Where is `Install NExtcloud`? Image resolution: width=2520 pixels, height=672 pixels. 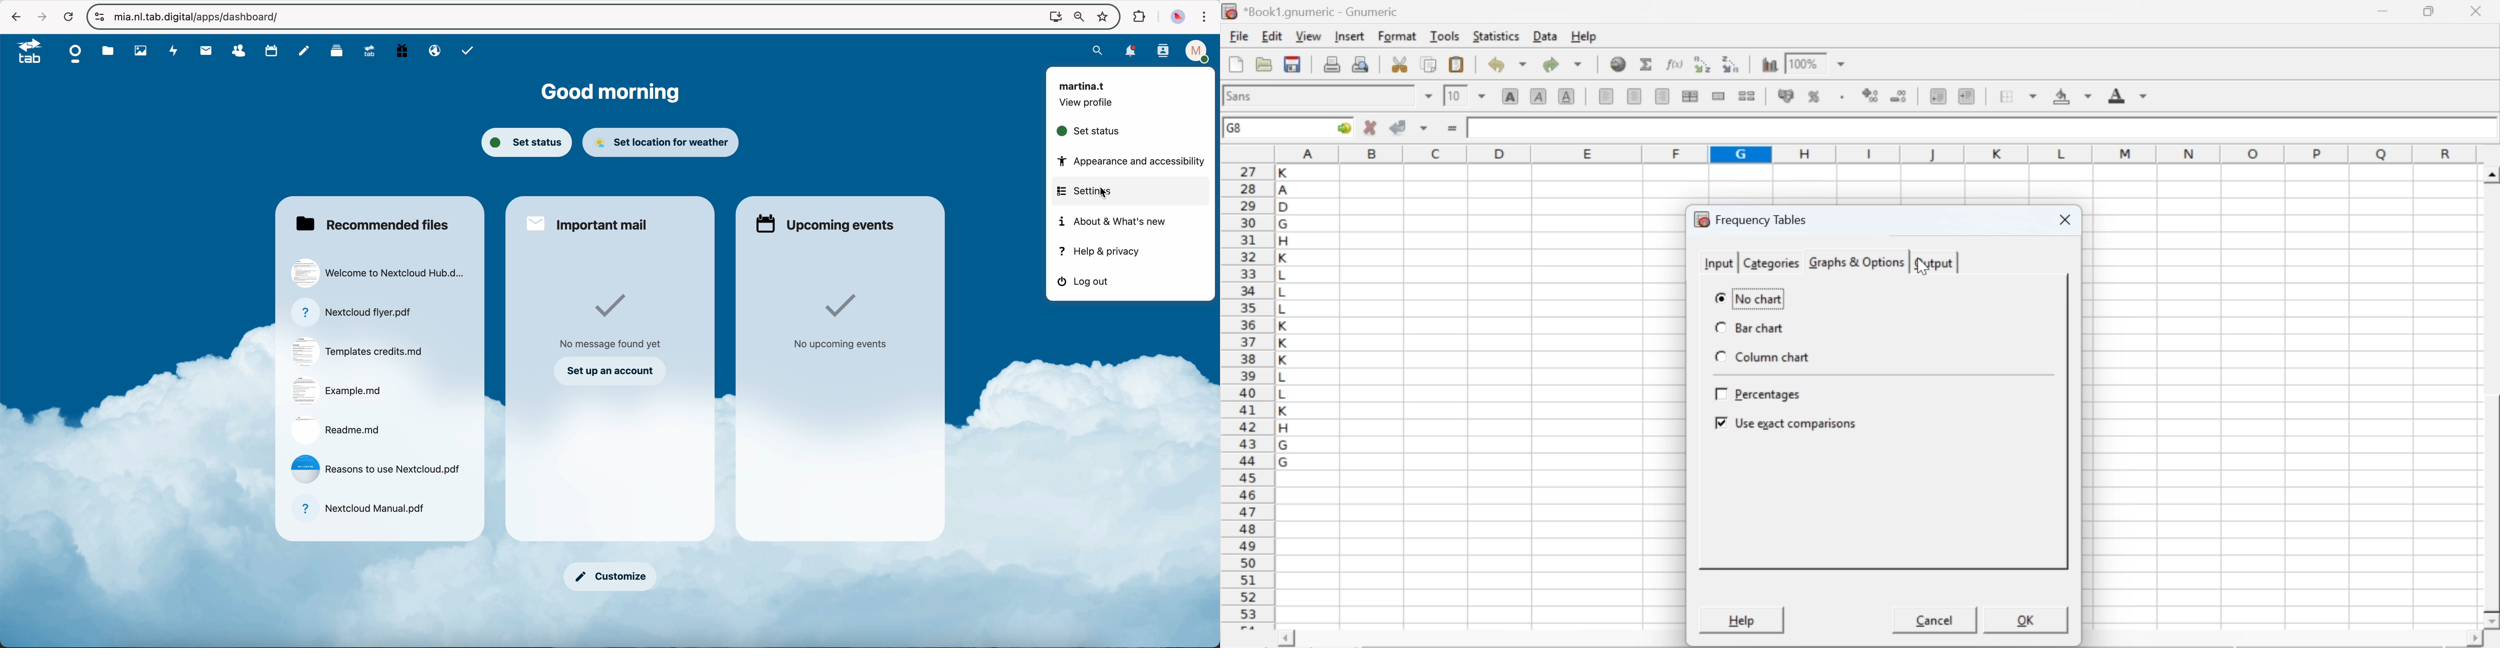 Install NExtcloud is located at coordinates (1053, 16).